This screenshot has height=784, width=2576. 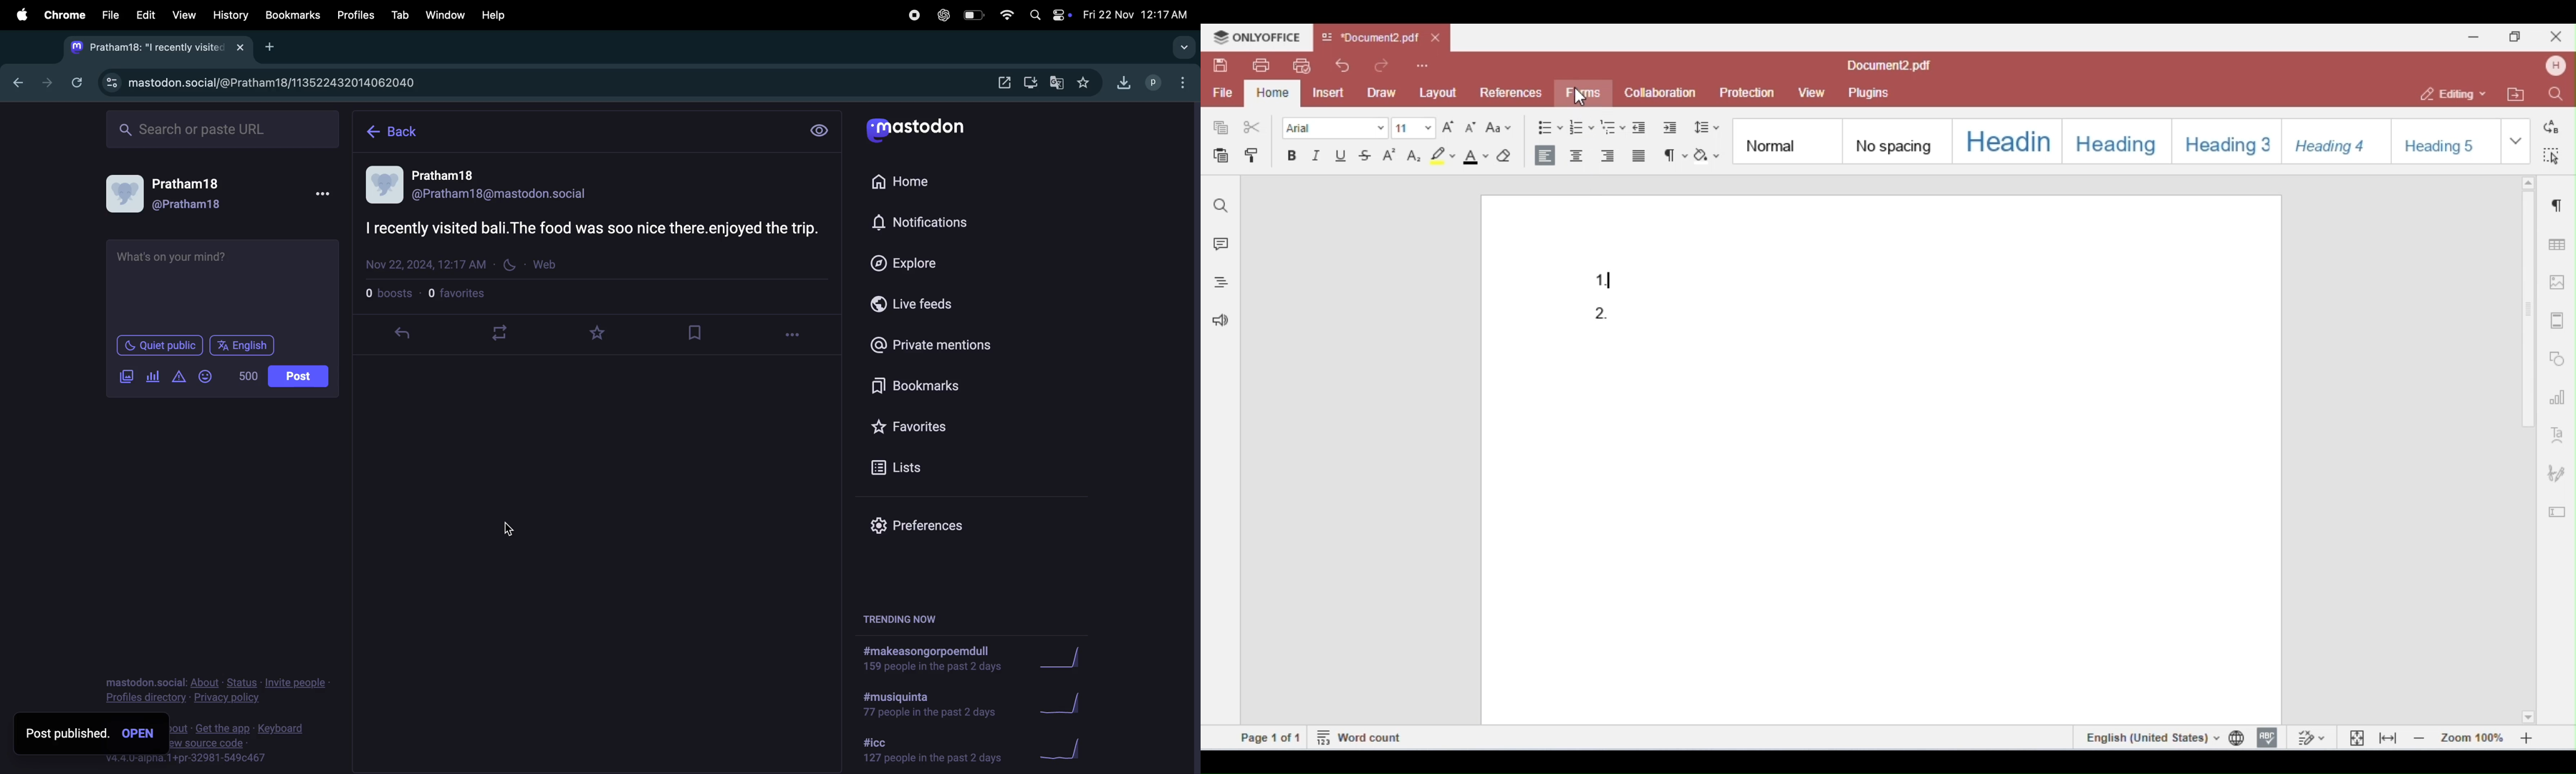 I want to click on edit, so click(x=145, y=14).